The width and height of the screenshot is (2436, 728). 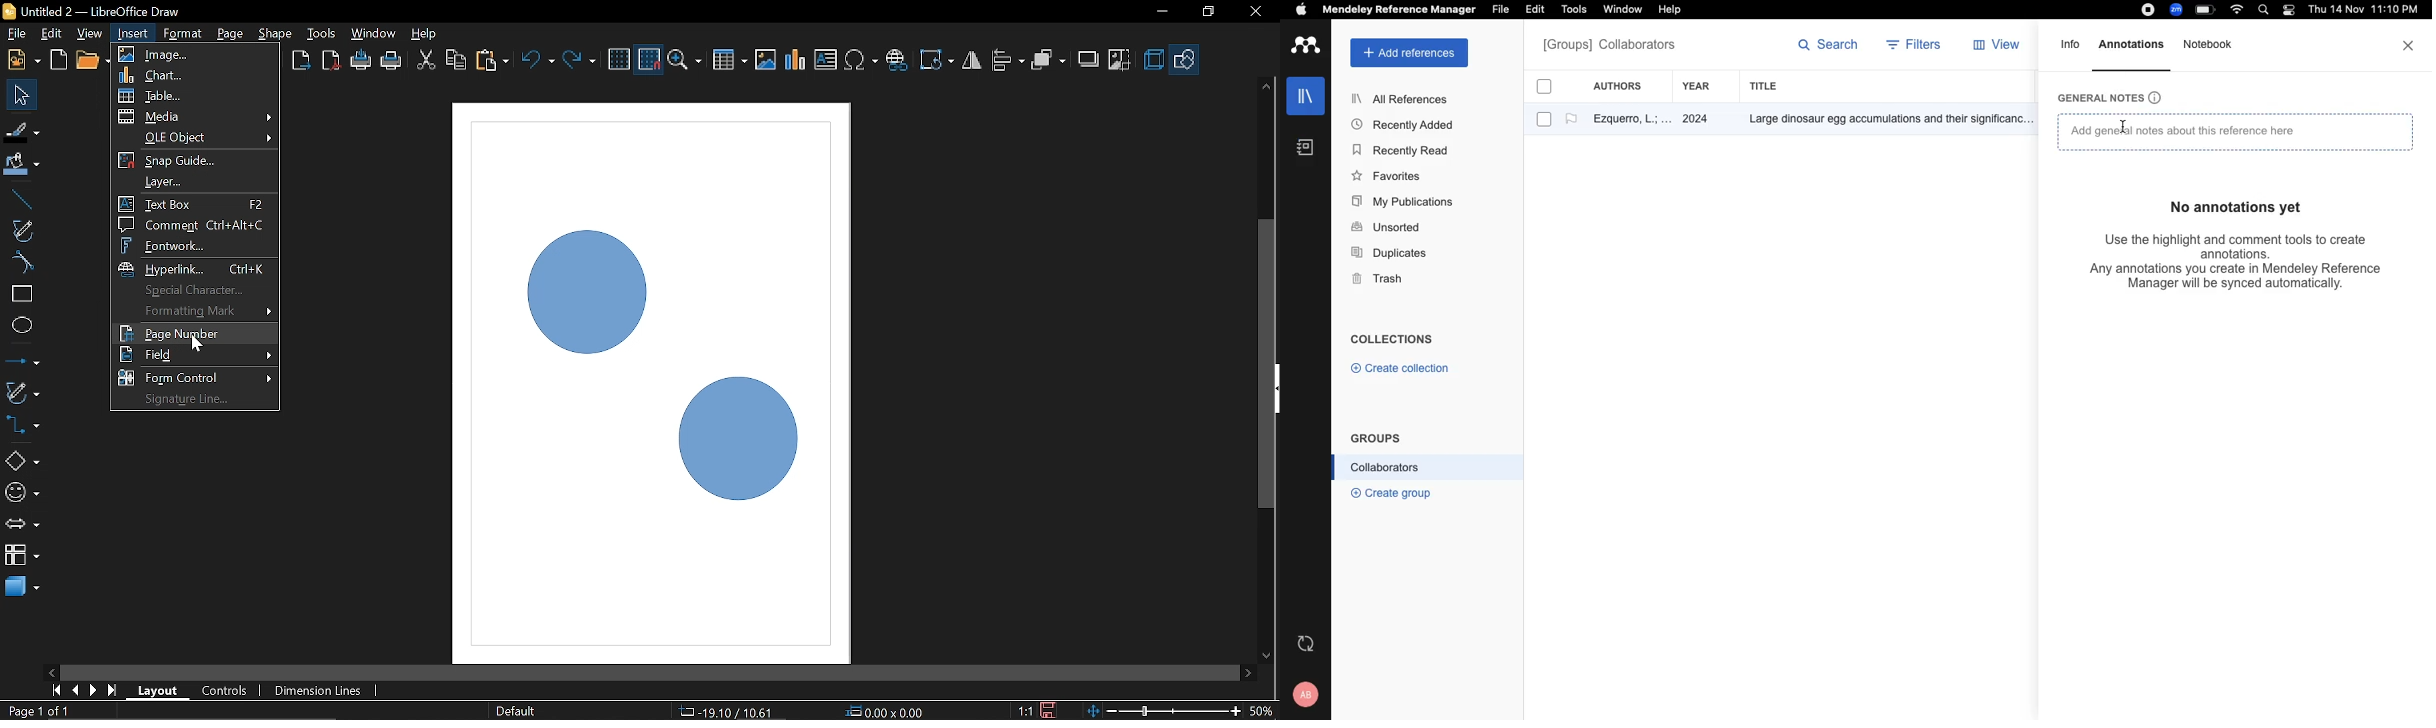 What do you see at coordinates (58, 689) in the screenshot?
I see `go to first page` at bounding box center [58, 689].